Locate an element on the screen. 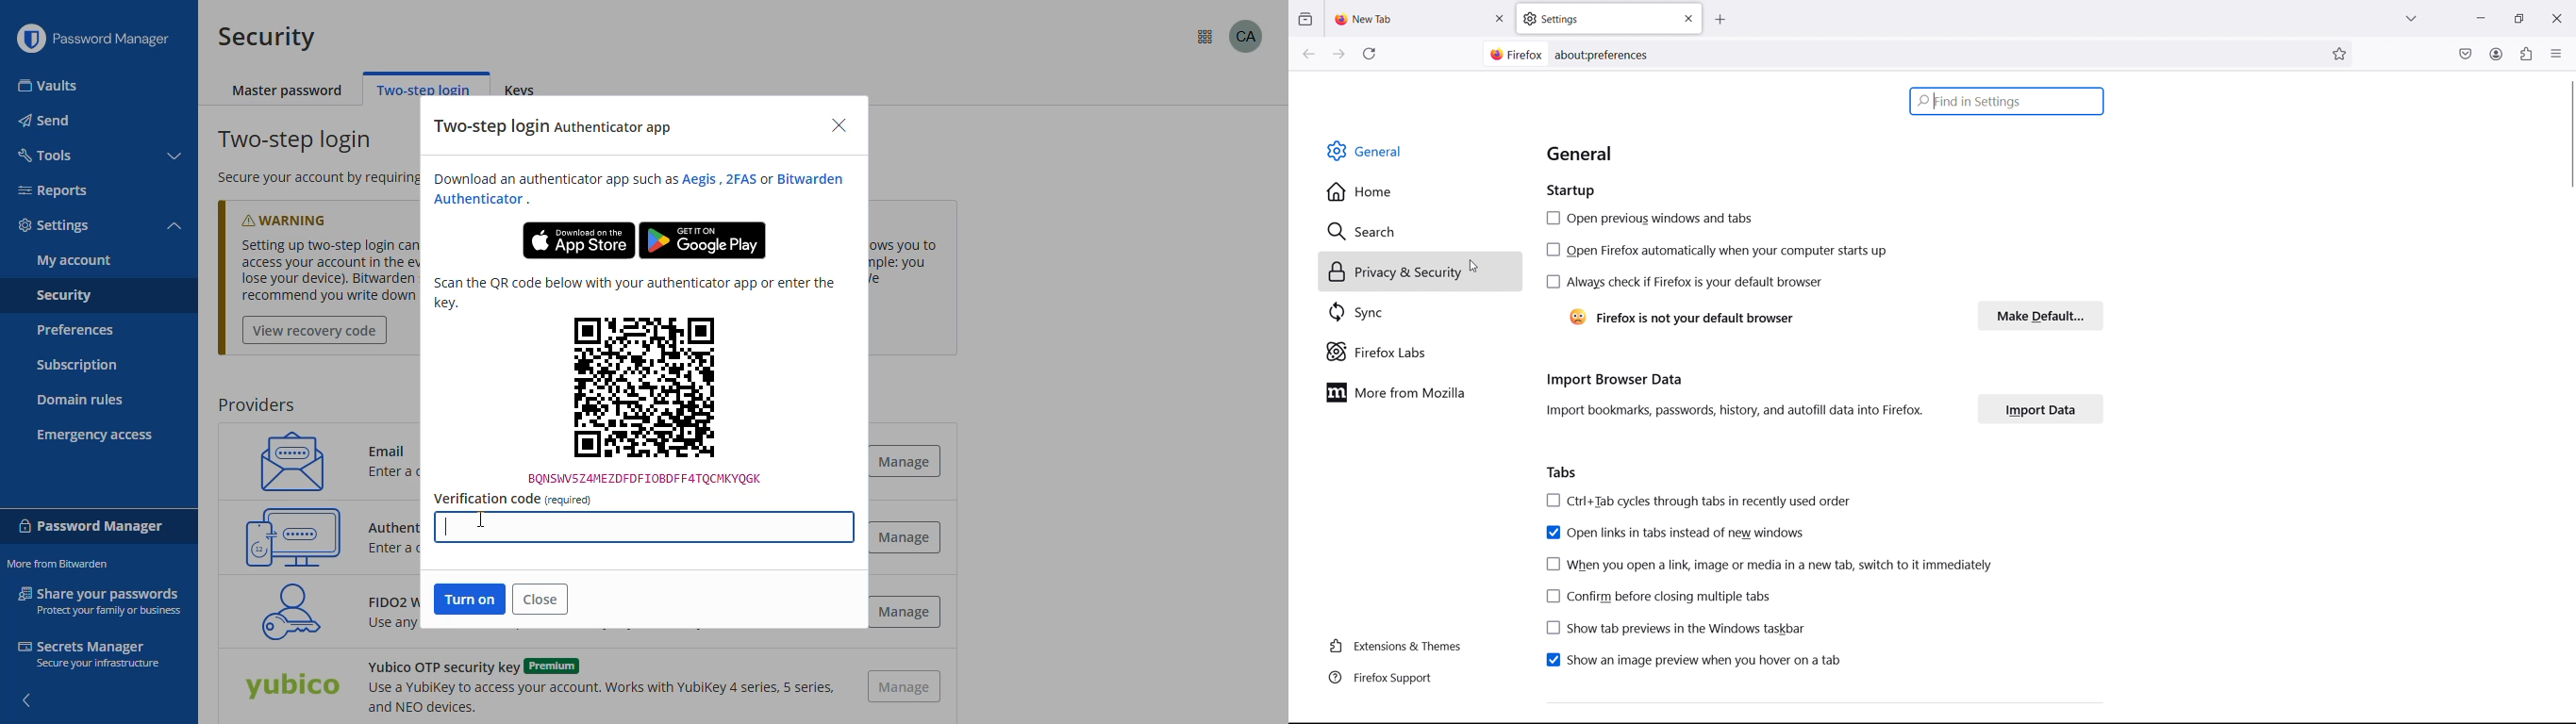 The height and width of the screenshot is (728, 2576). two-step login authenticator app is located at coordinates (555, 127).